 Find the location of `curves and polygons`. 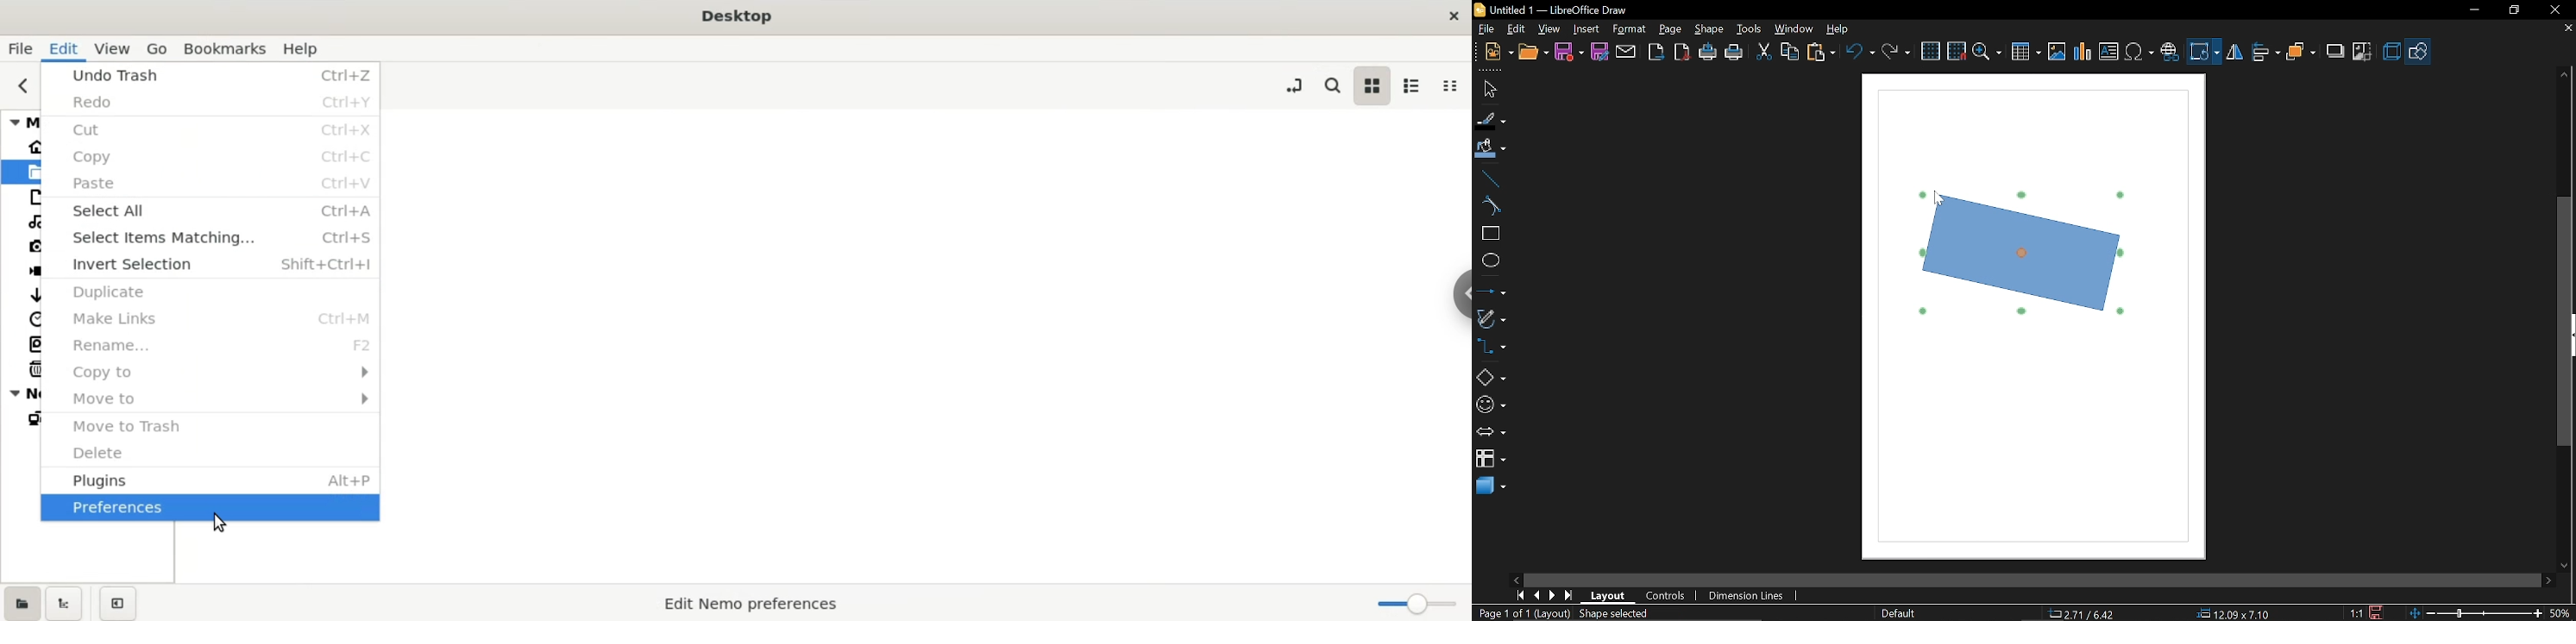

curves and polygons is located at coordinates (1491, 319).